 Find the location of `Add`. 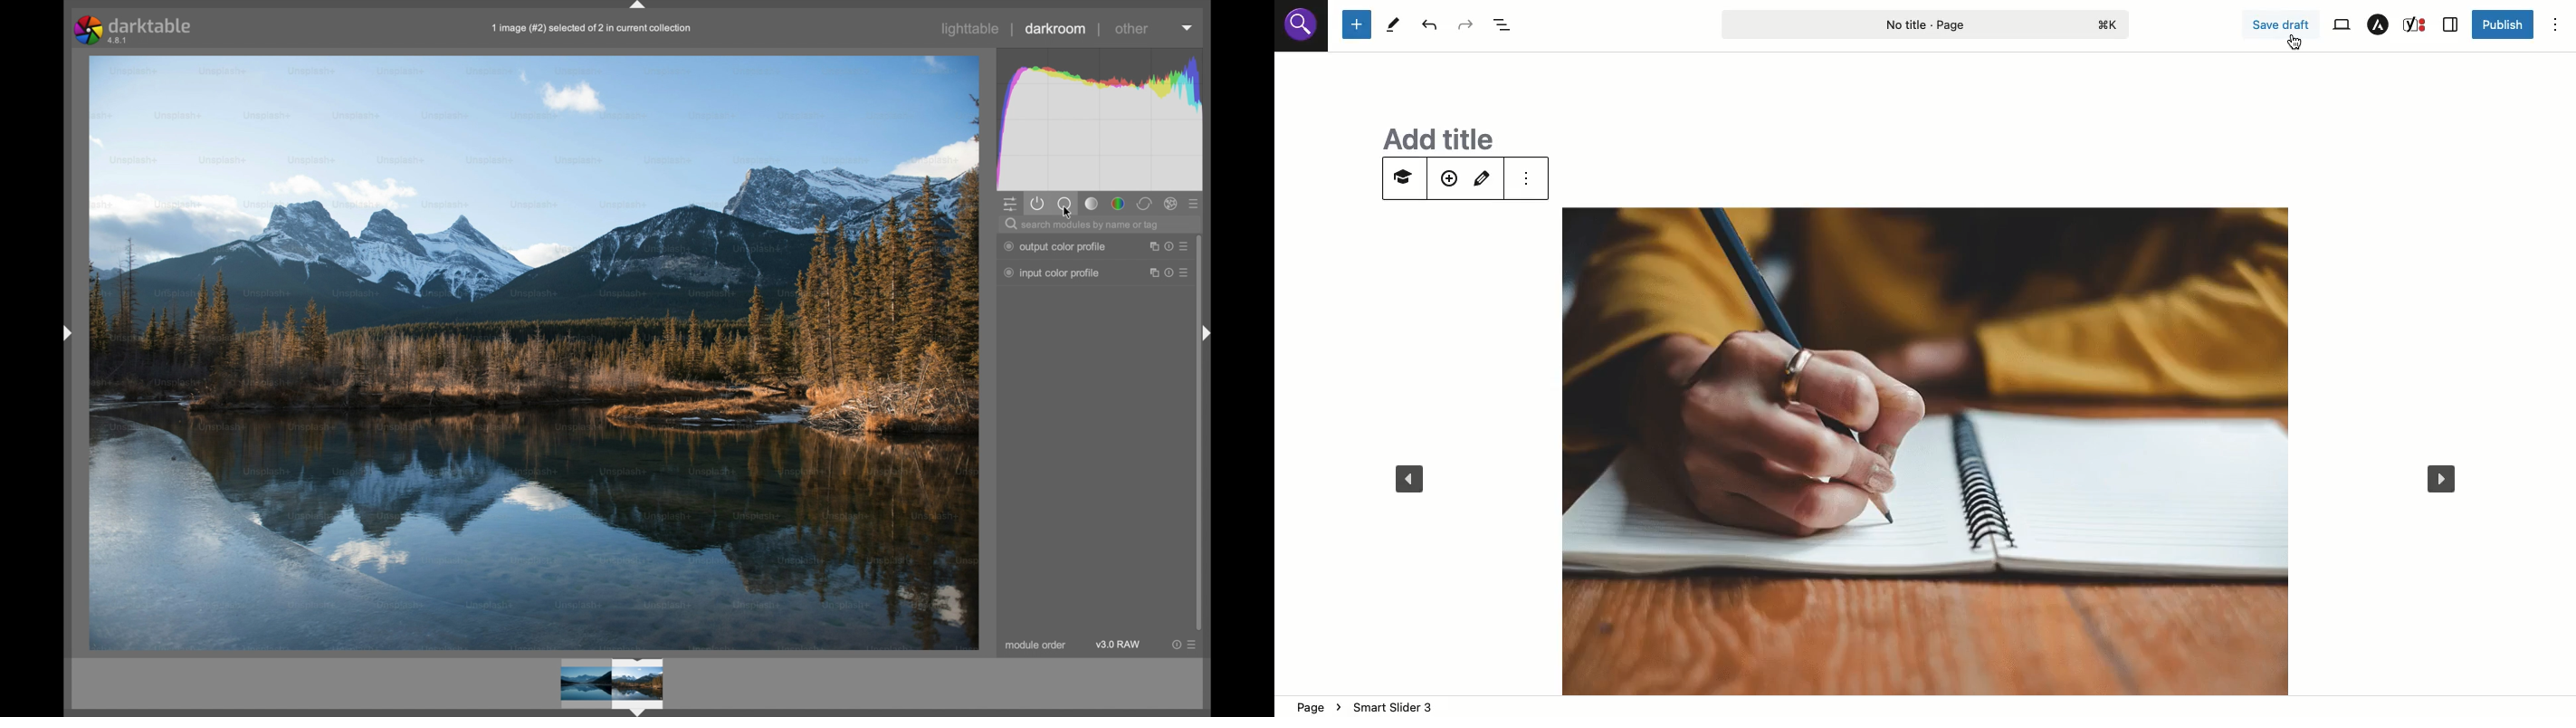

Add is located at coordinates (1448, 180).